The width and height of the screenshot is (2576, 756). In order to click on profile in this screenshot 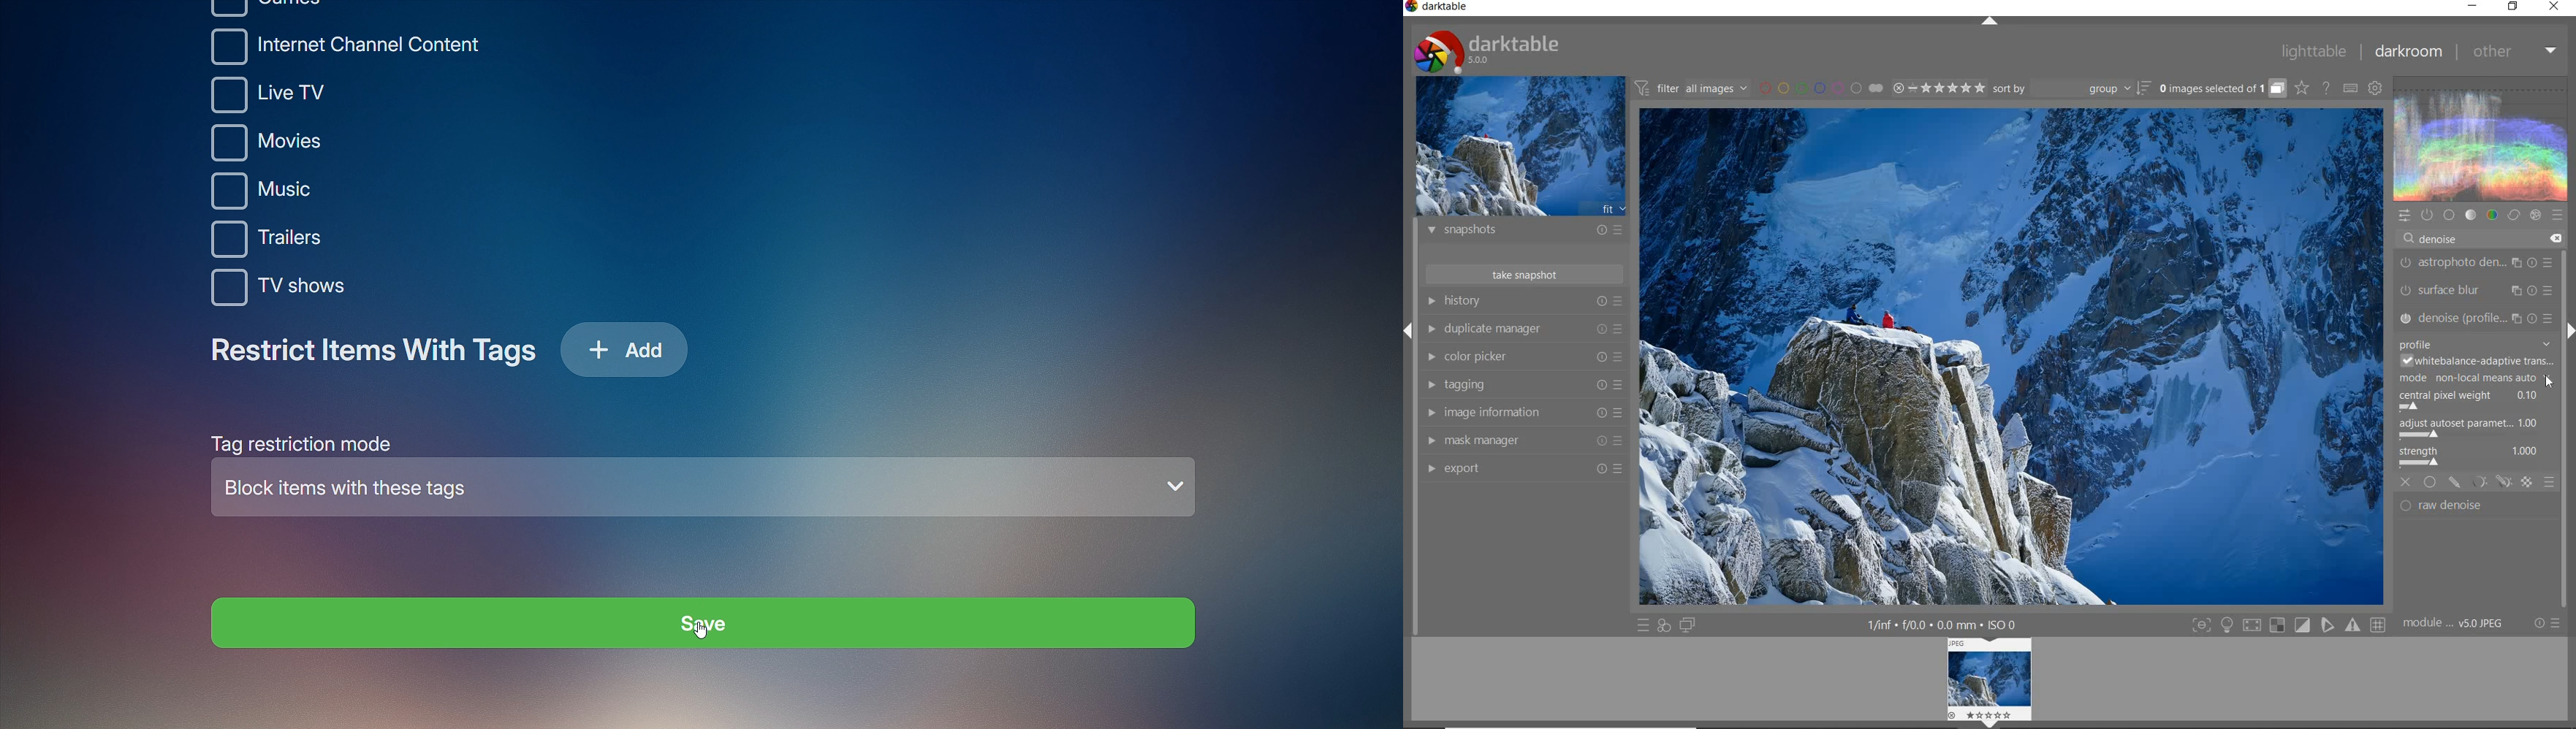, I will do `click(2475, 343)`.